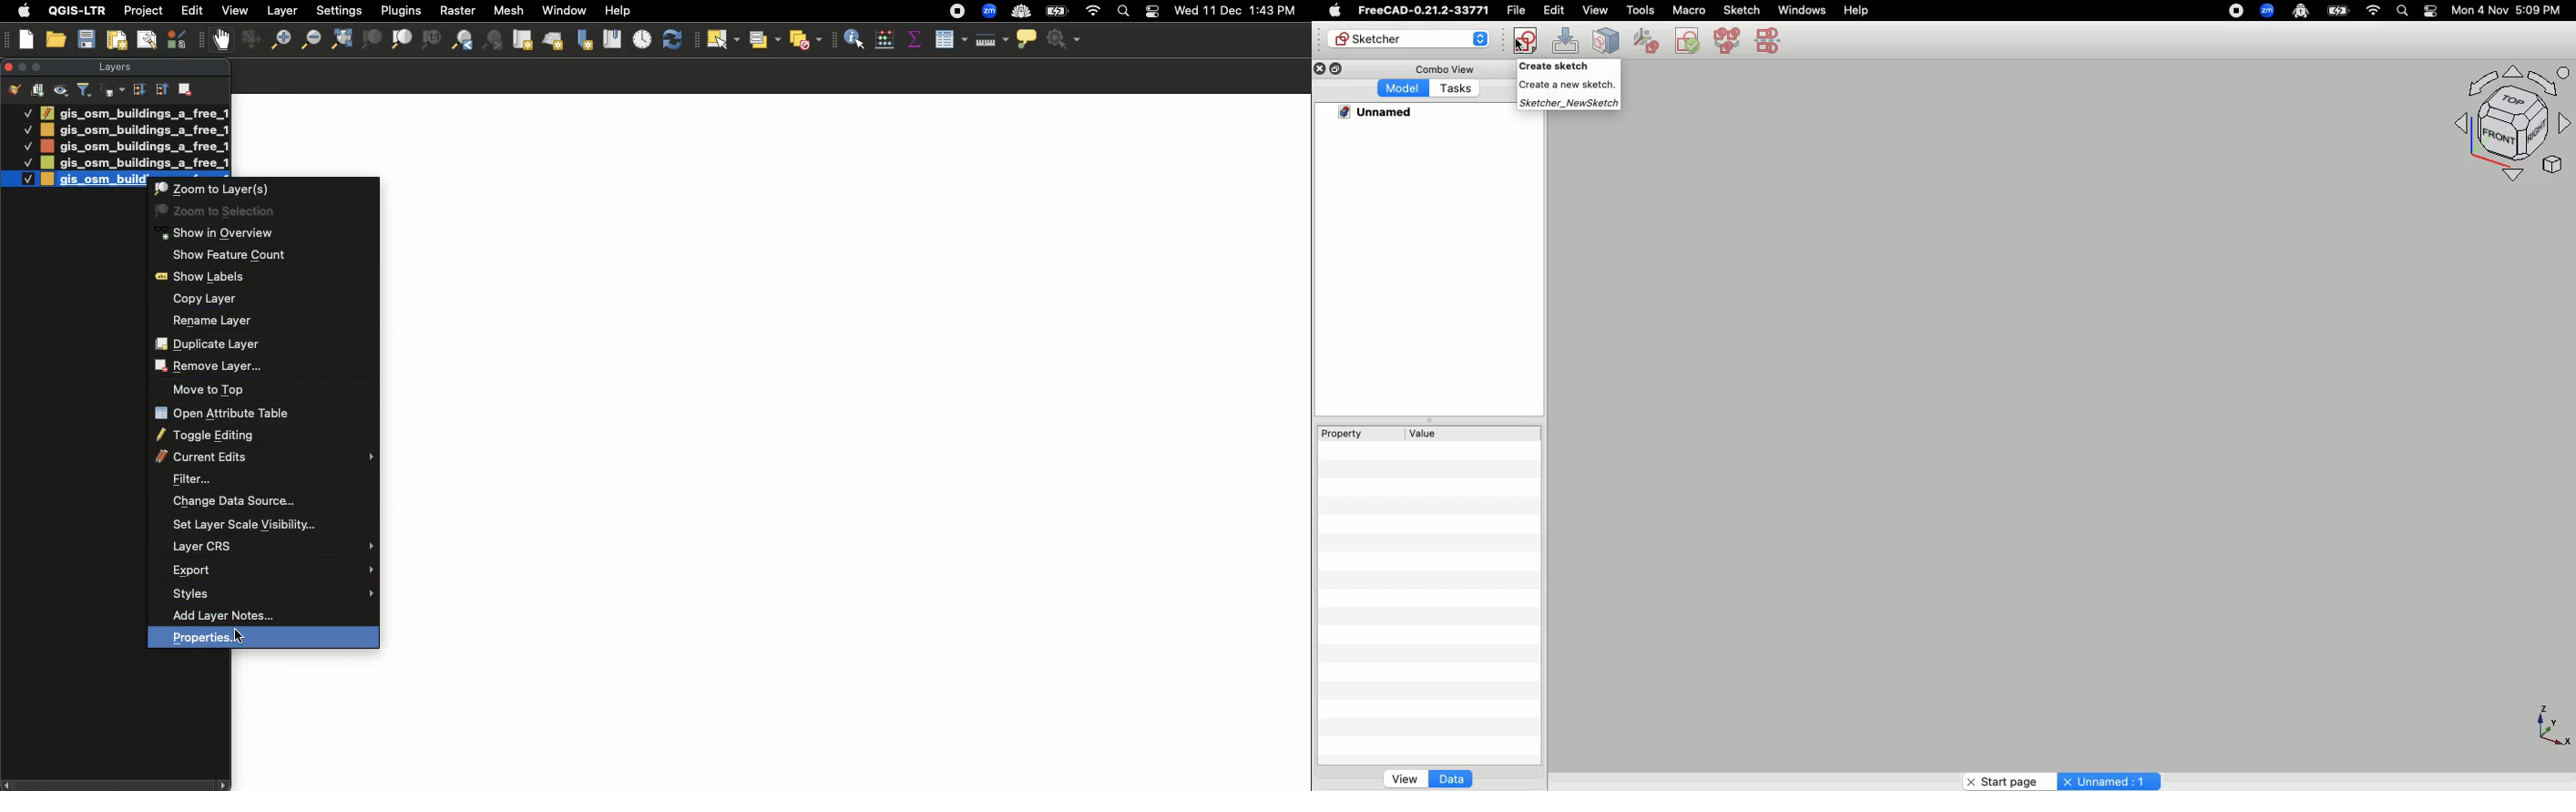 The image size is (2576, 812). What do you see at coordinates (160, 88) in the screenshot?
I see `Sort ascending` at bounding box center [160, 88].